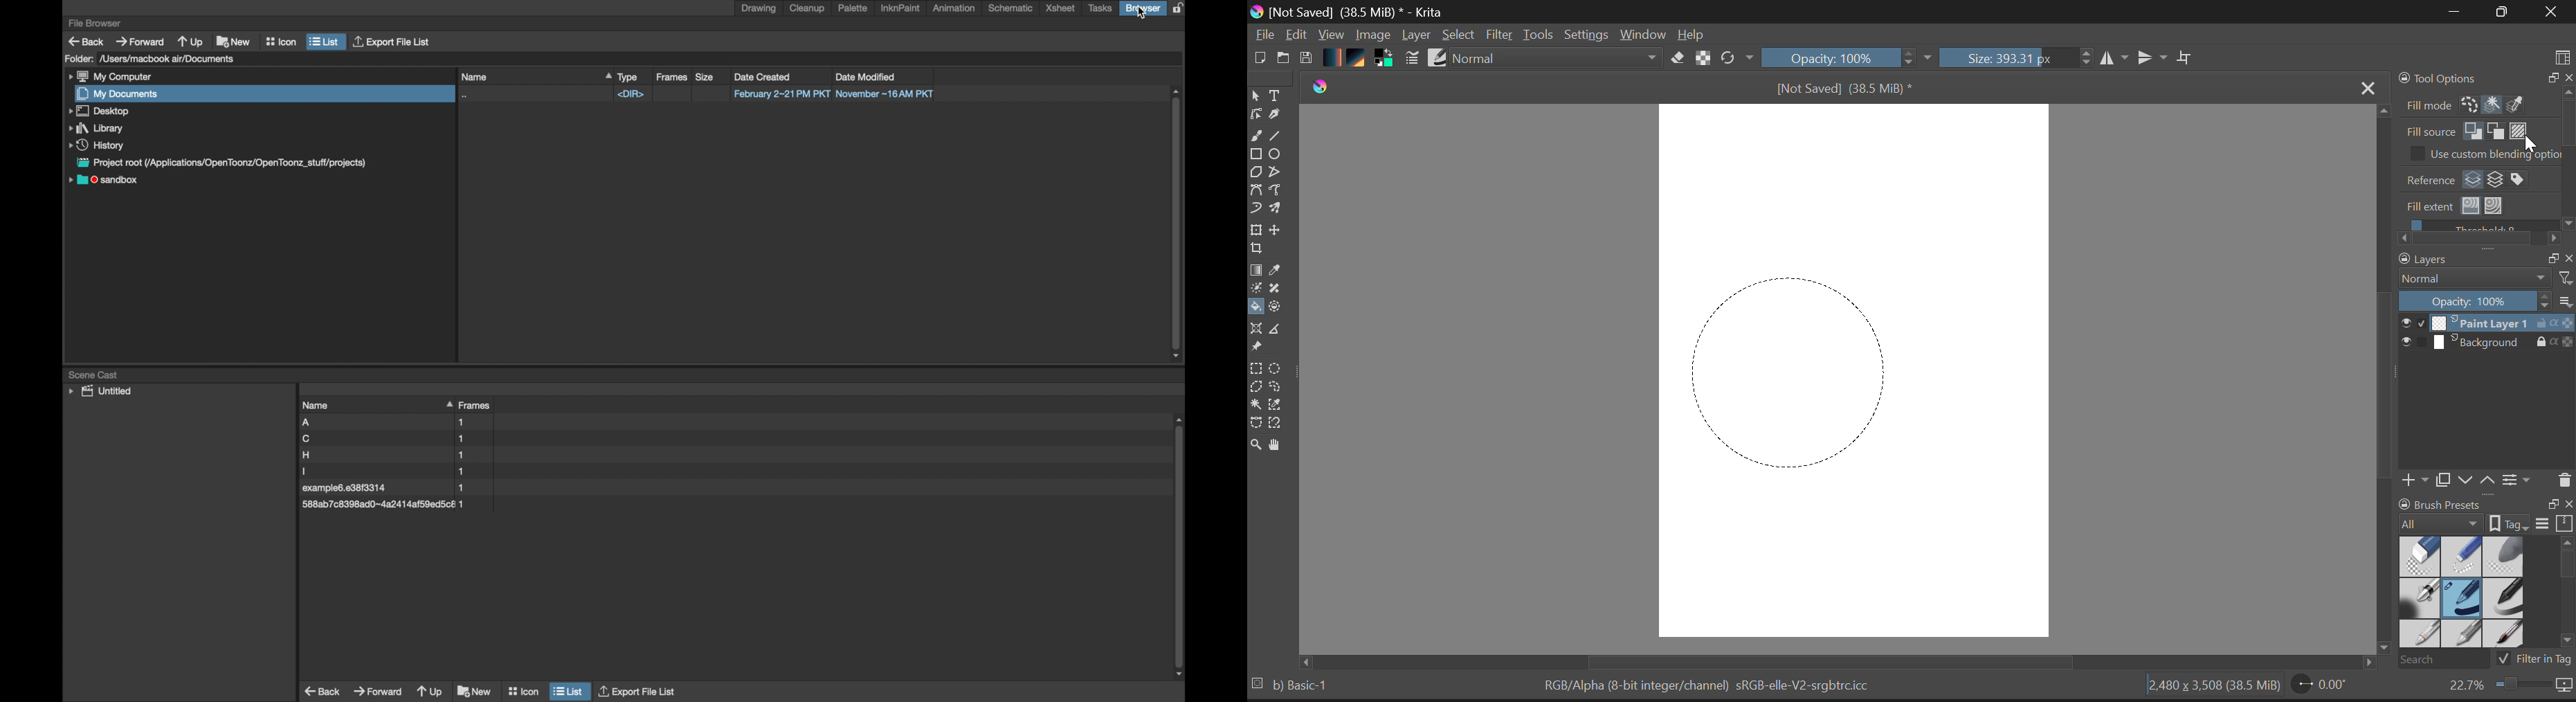 The height and width of the screenshot is (728, 2576). What do you see at coordinates (1255, 370) in the screenshot?
I see `Rectangle Selection` at bounding box center [1255, 370].